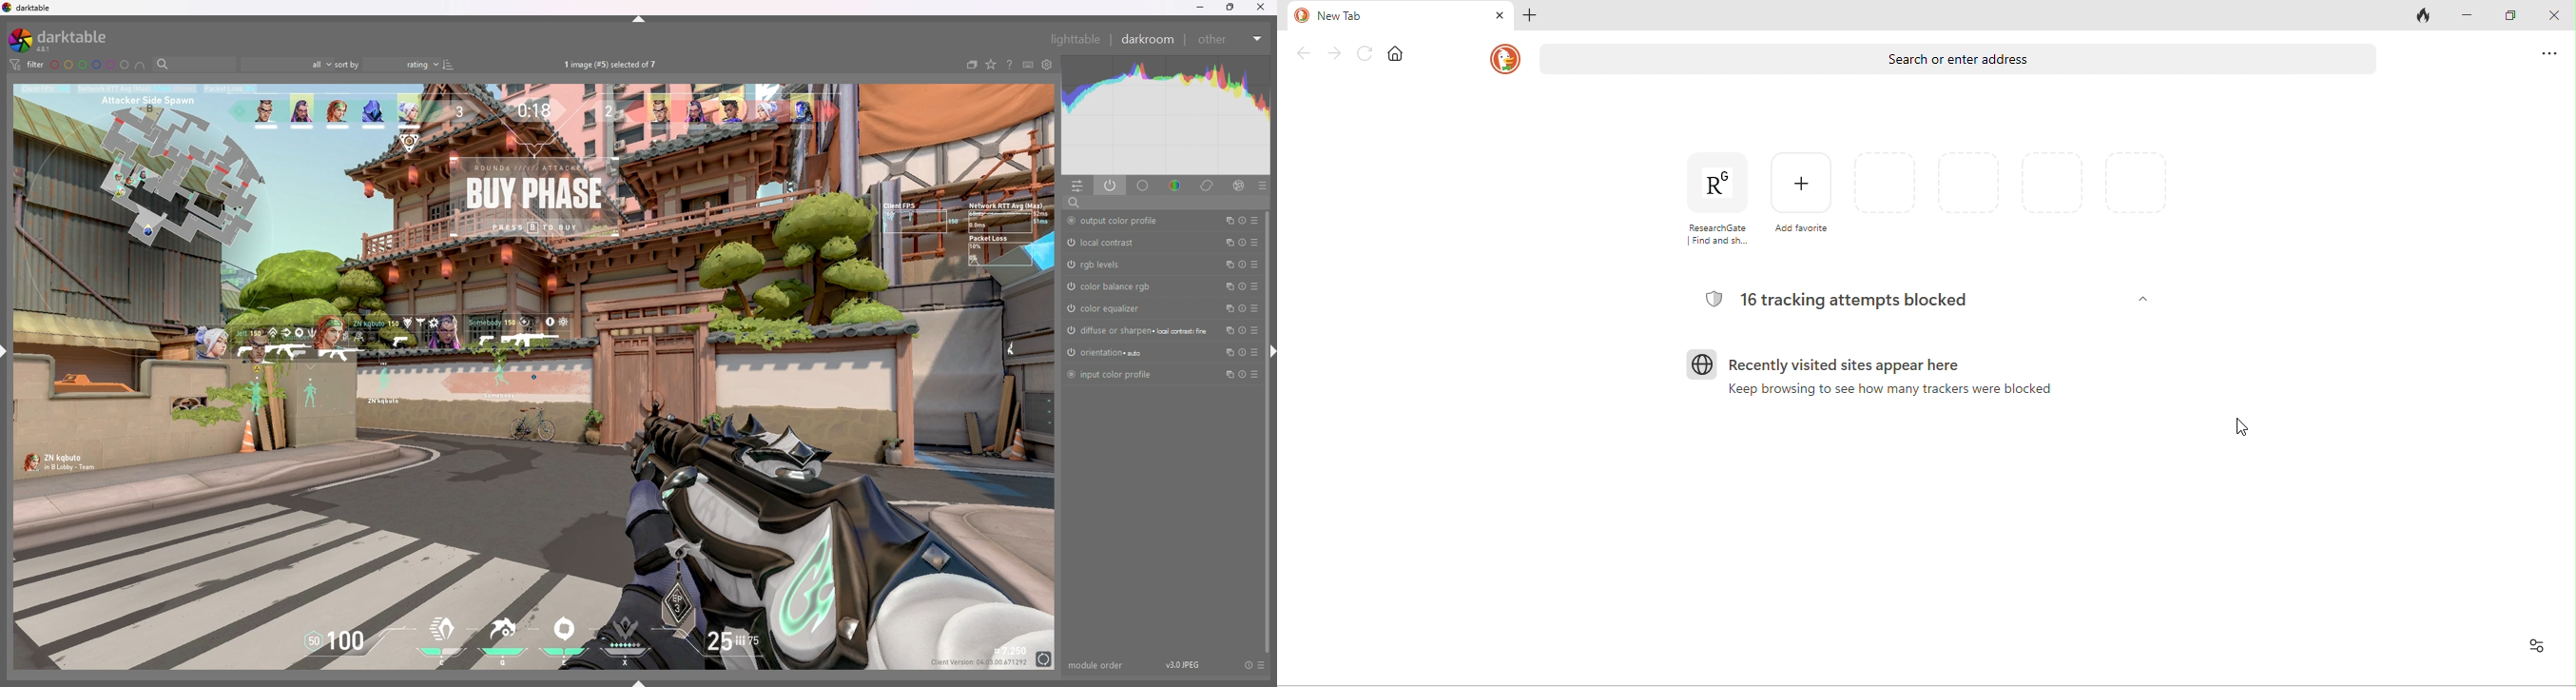  I want to click on filter by text, so click(194, 64).